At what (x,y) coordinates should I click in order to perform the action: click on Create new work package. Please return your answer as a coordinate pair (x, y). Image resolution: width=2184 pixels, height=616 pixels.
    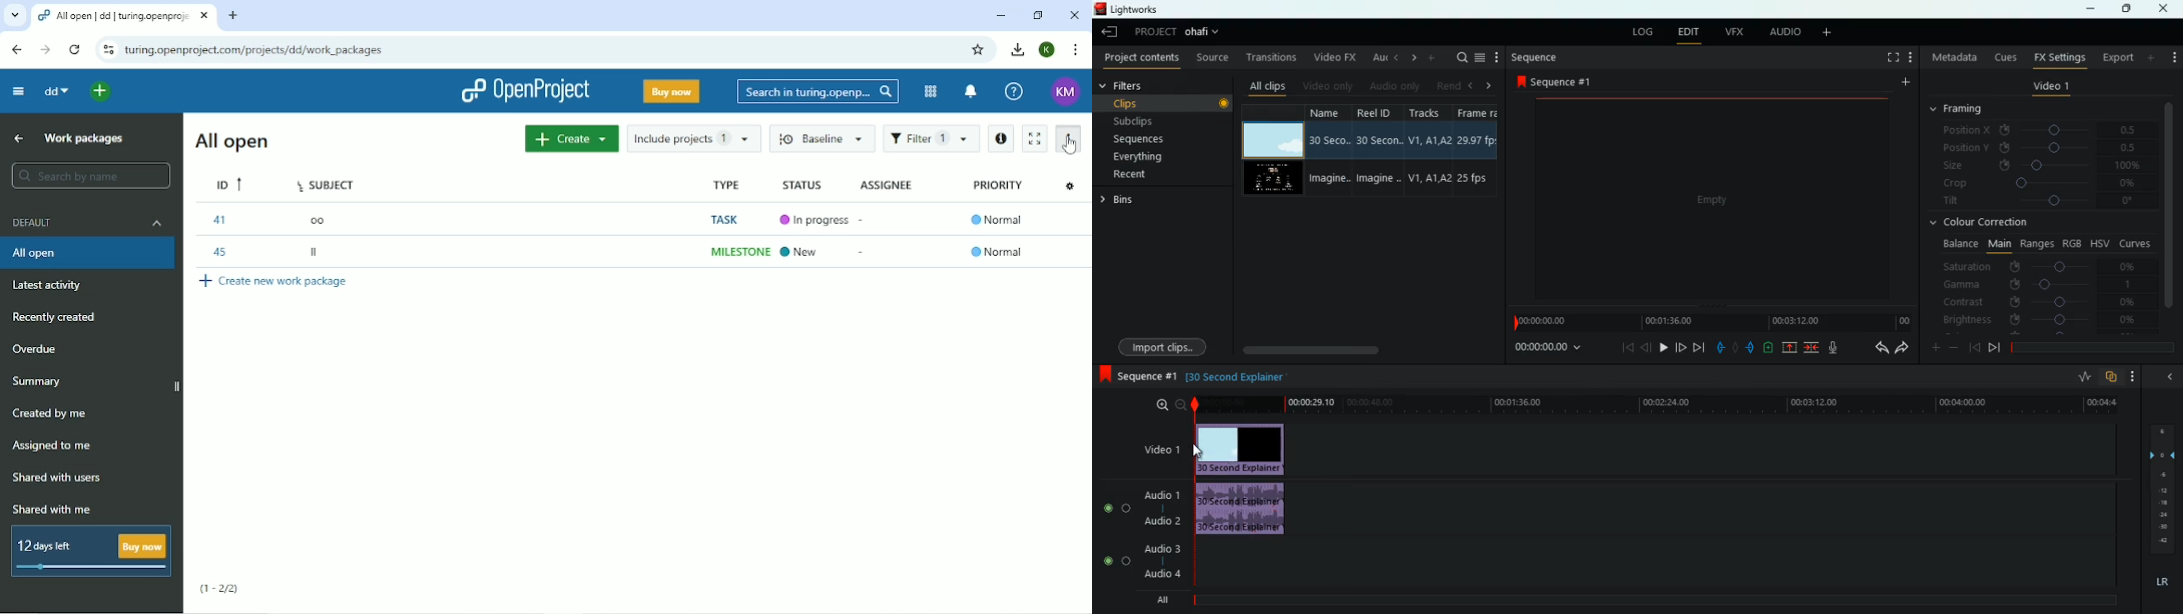
    Looking at the image, I should click on (276, 282).